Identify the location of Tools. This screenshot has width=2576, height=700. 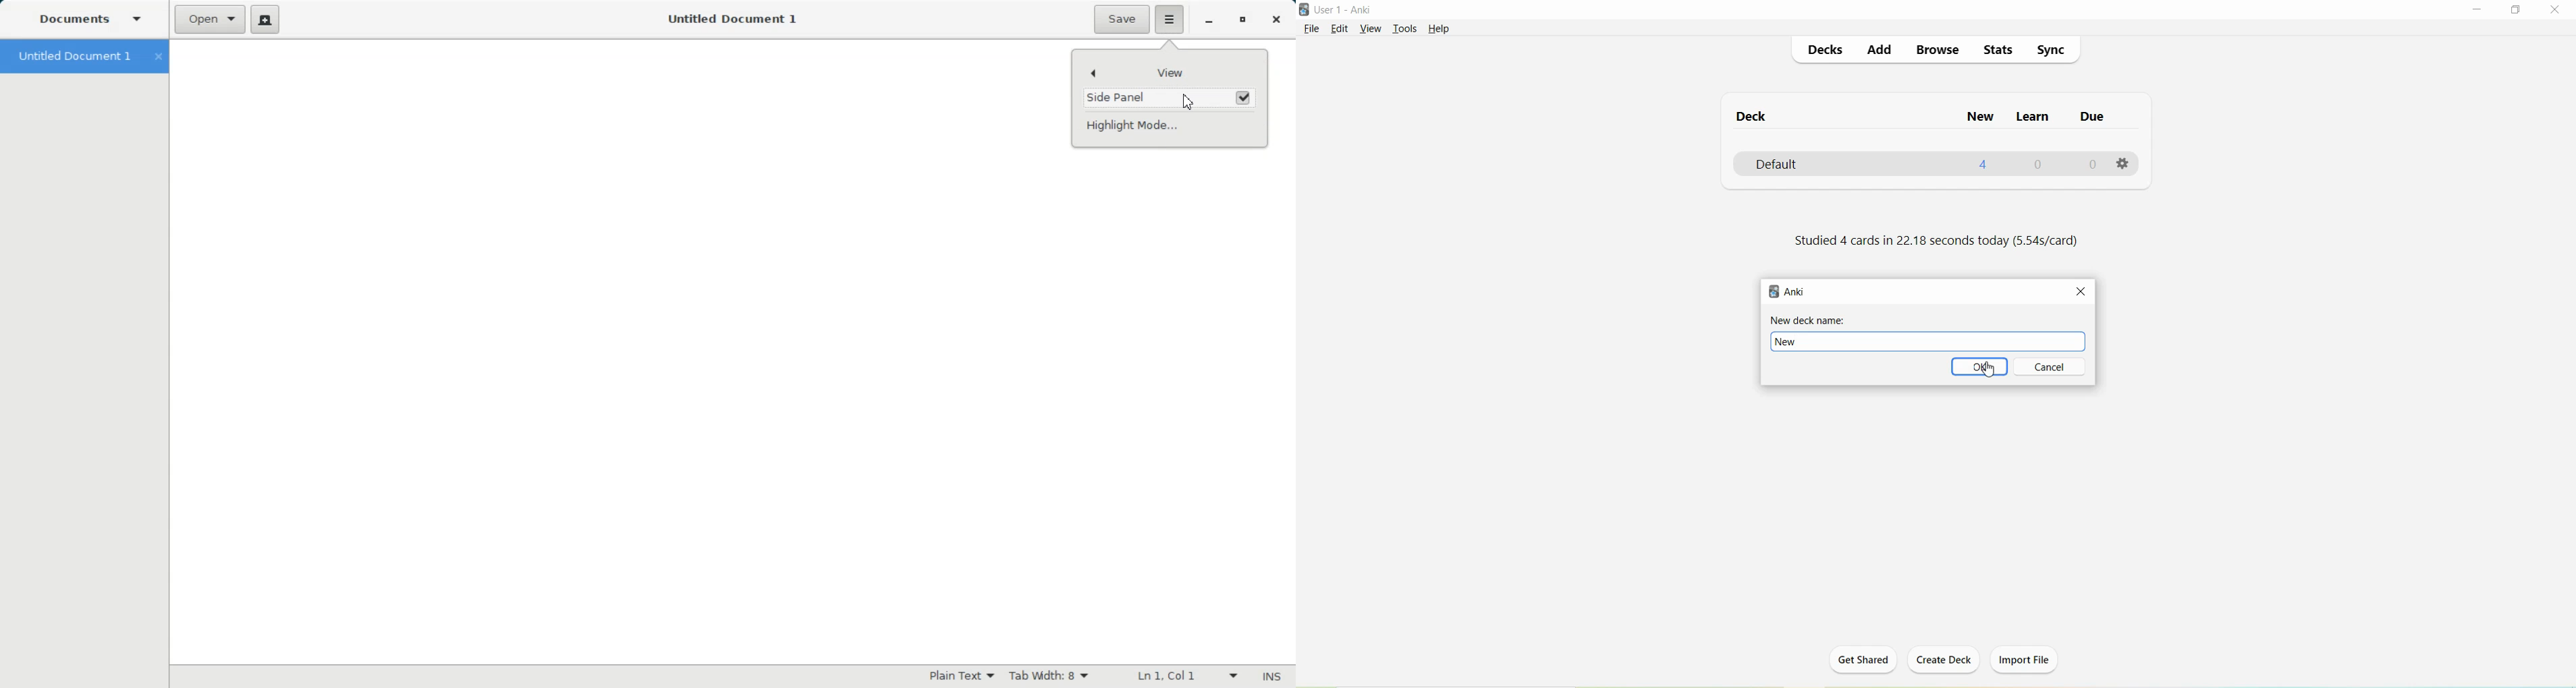
(1404, 29).